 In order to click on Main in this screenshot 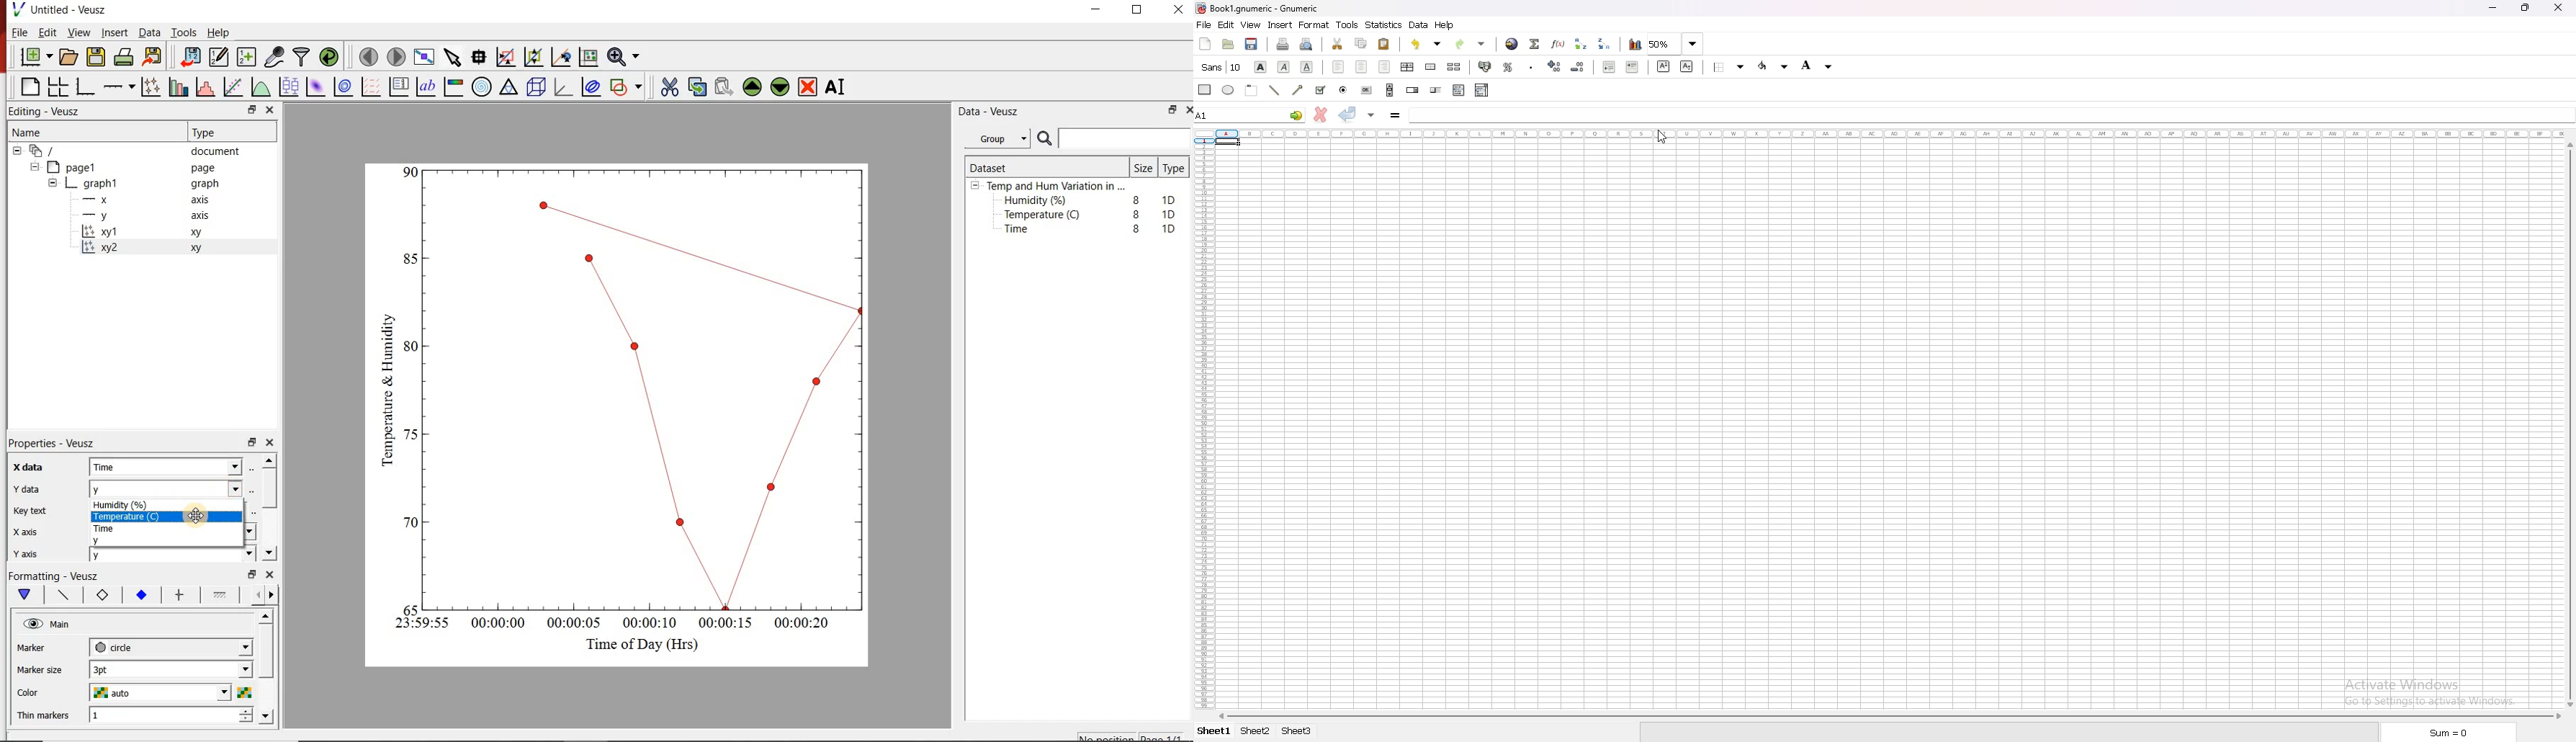, I will do `click(70, 626)`.